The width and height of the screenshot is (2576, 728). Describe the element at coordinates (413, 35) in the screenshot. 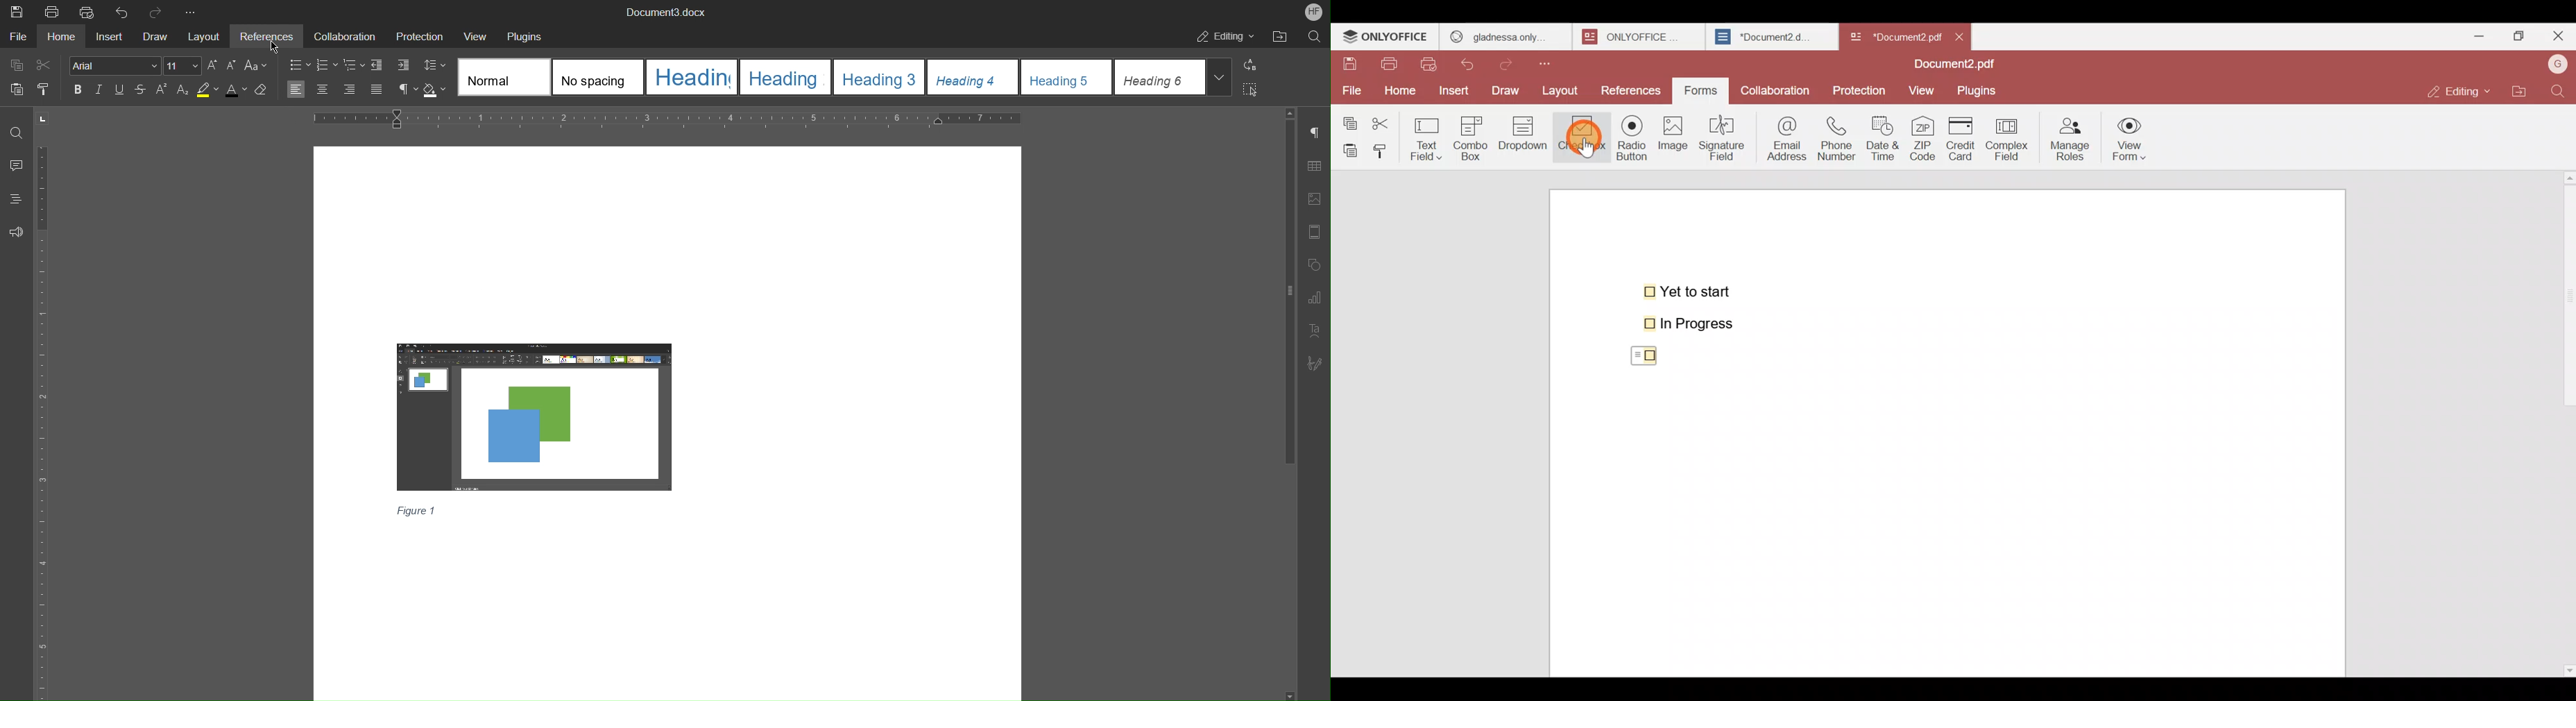

I see `Protection` at that location.